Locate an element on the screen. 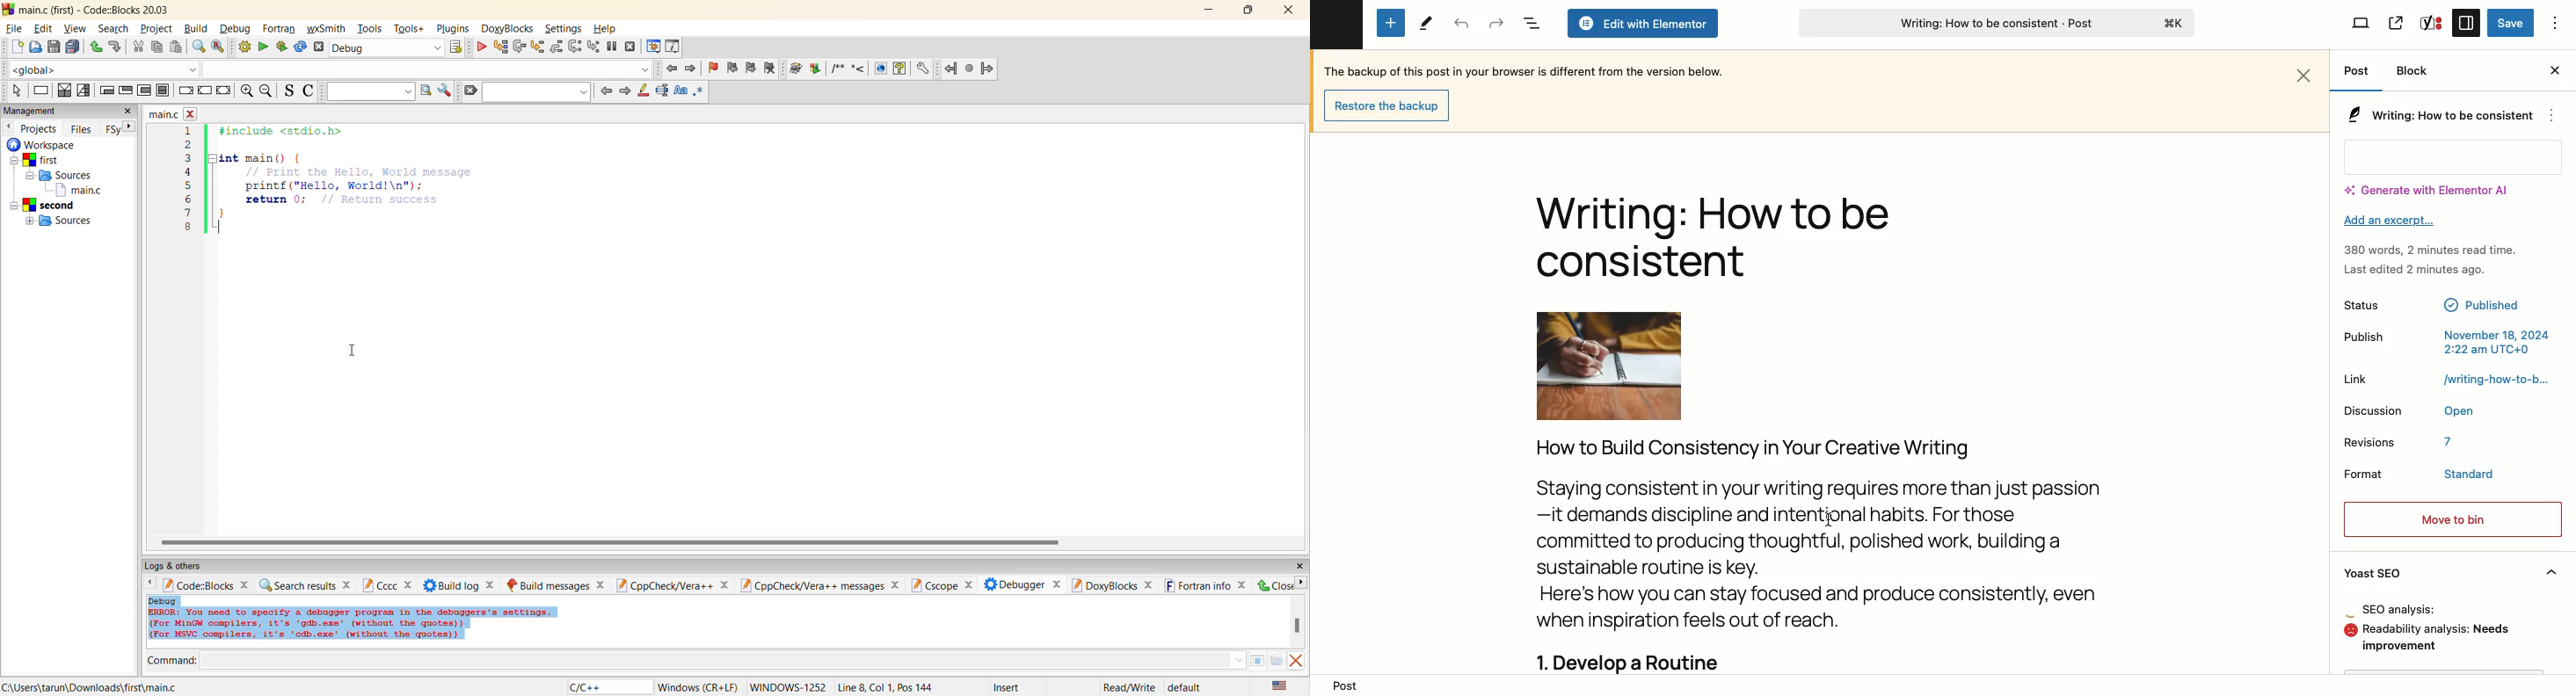 The image size is (2576, 700). logs and others is located at coordinates (177, 567).